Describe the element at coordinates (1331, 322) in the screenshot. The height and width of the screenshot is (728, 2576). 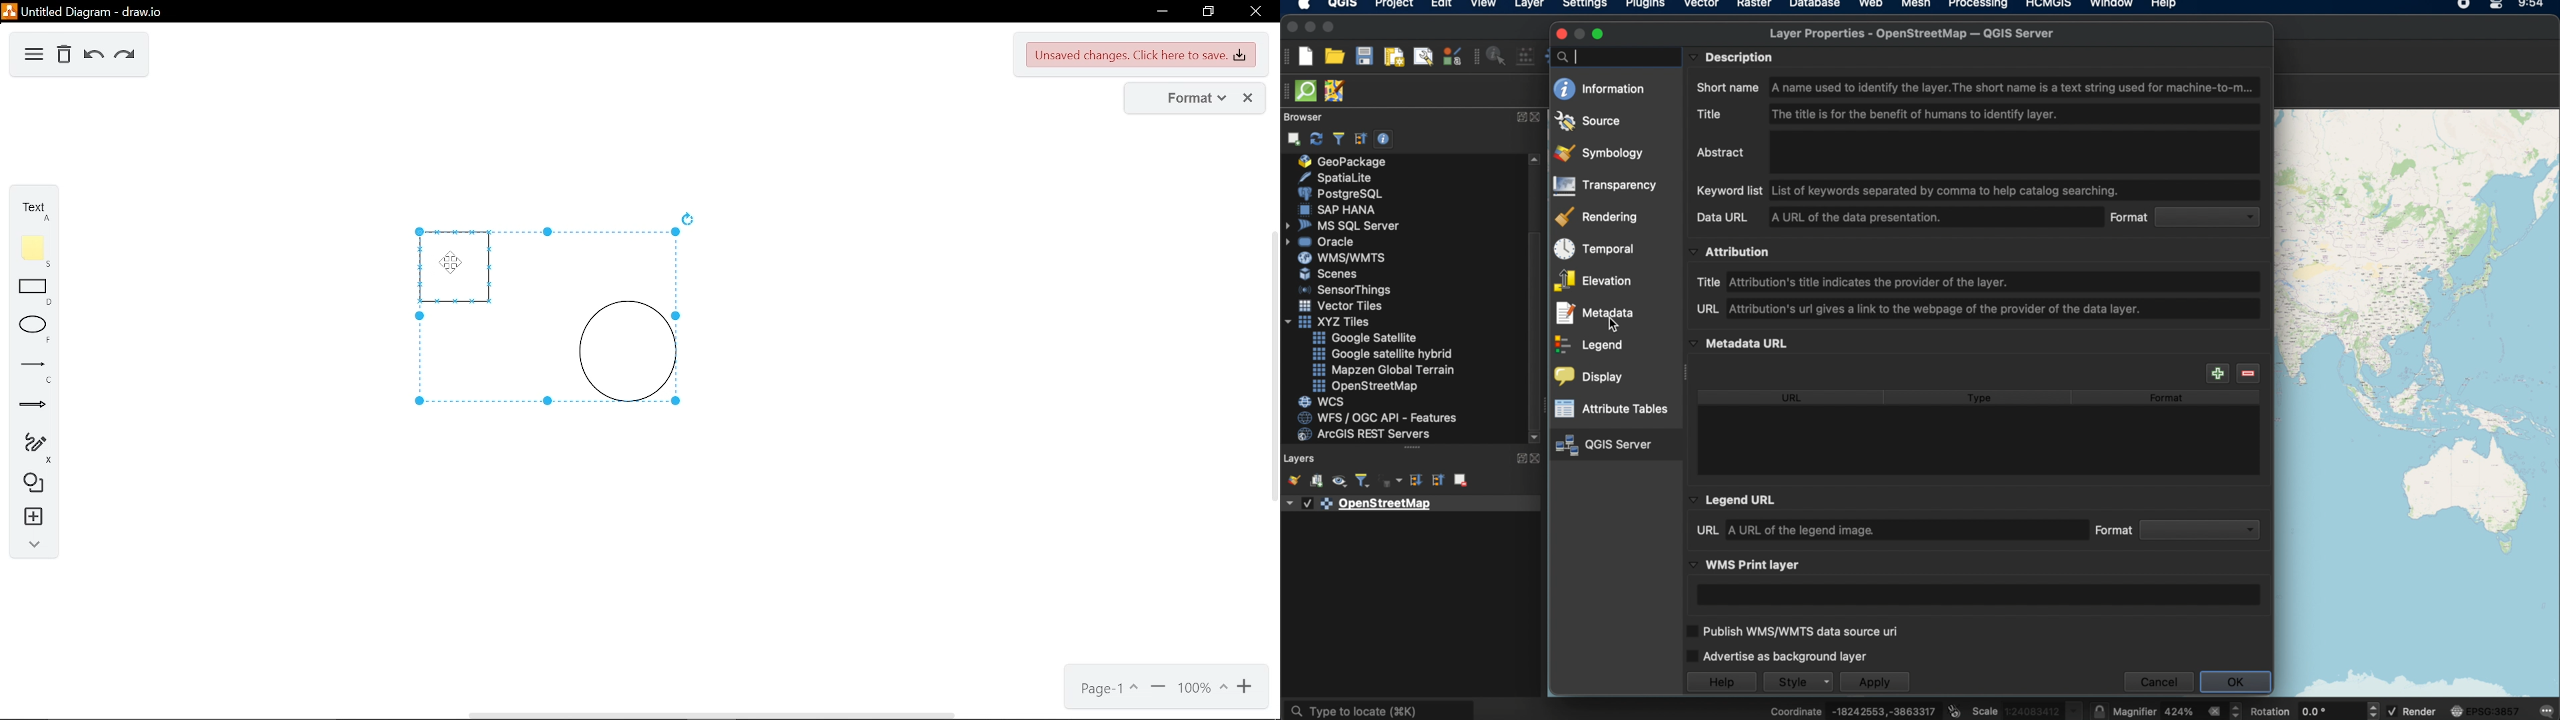
I see `xyz tiles` at that location.